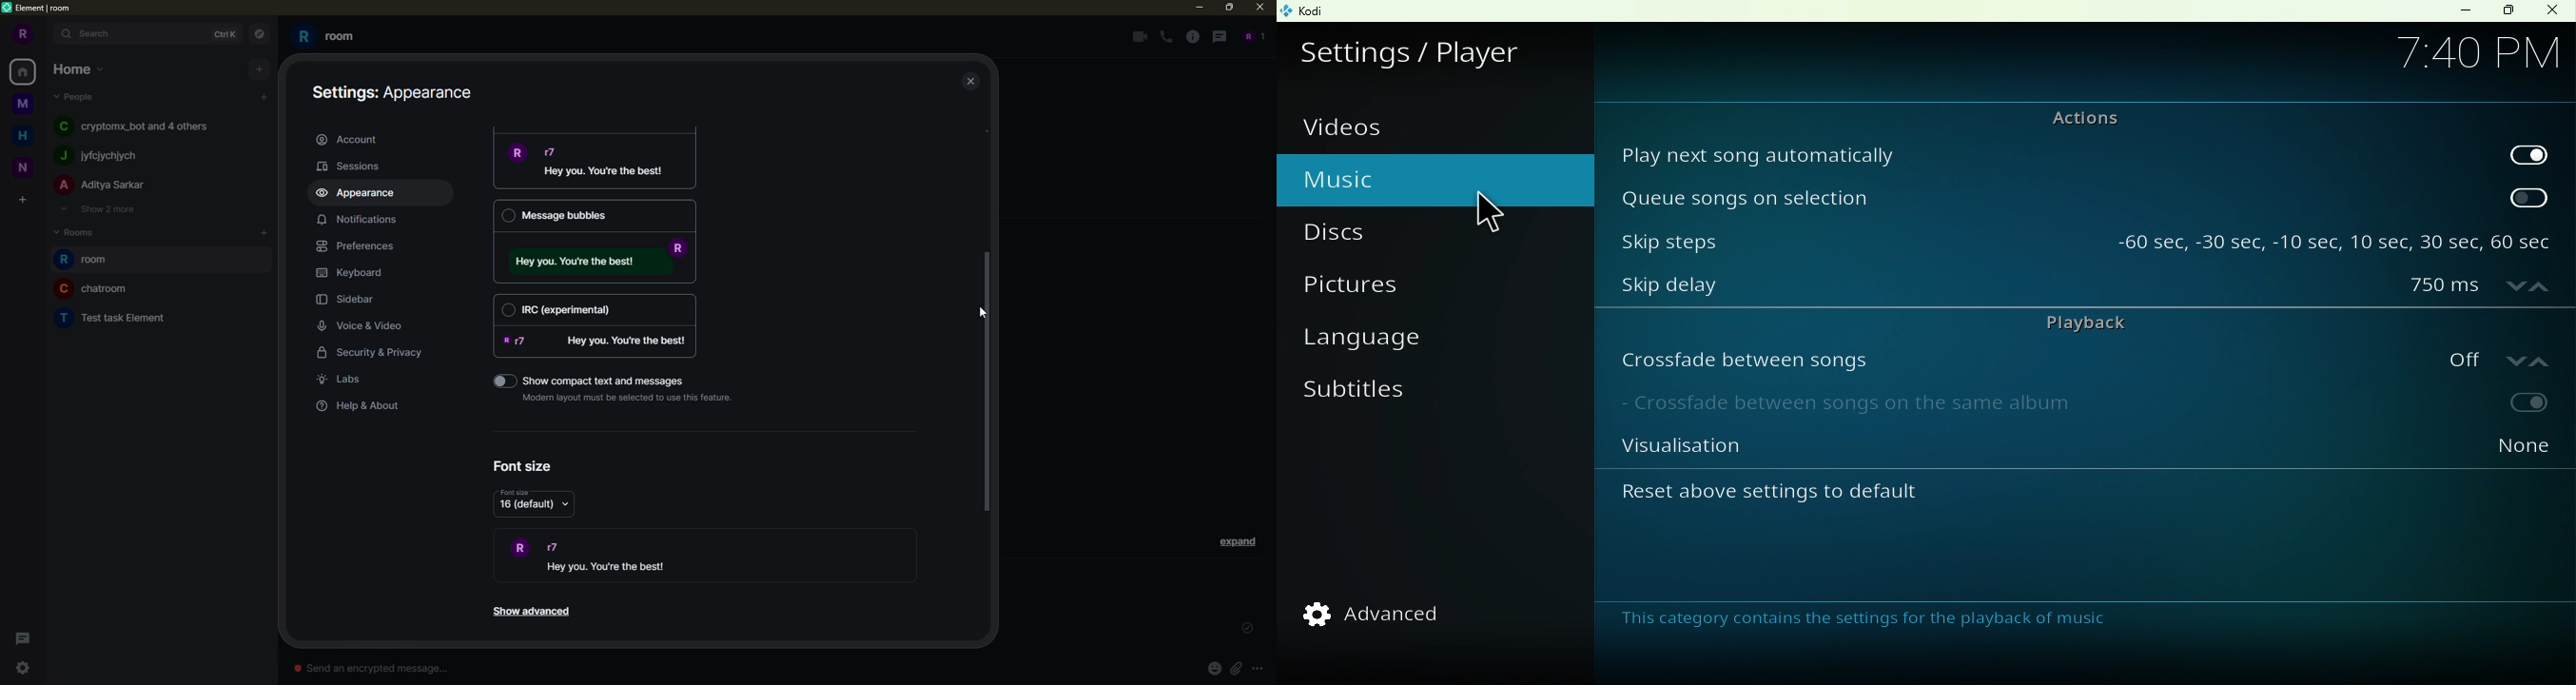 The height and width of the screenshot is (700, 2576). I want to click on demo, so click(620, 557).